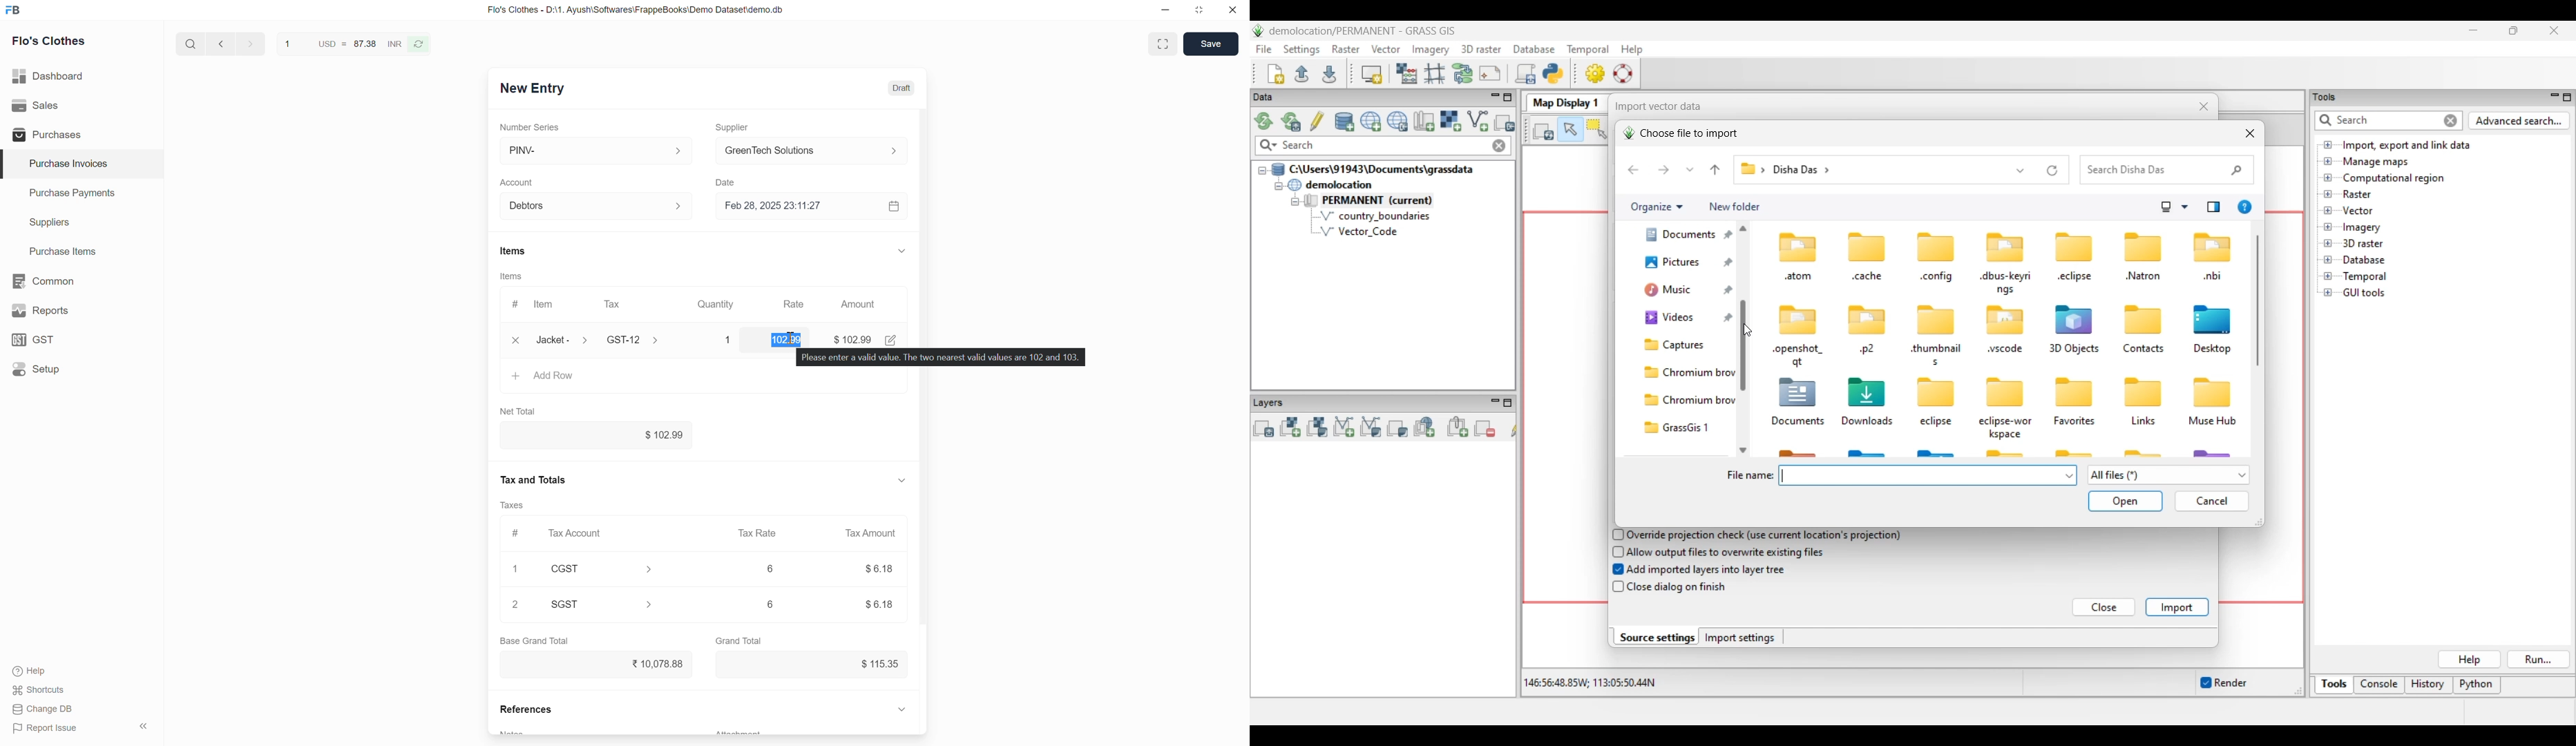  What do you see at coordinates (40, 690) in the screenshot?
I see `Shortcuts` at bounding box center [40, 690].